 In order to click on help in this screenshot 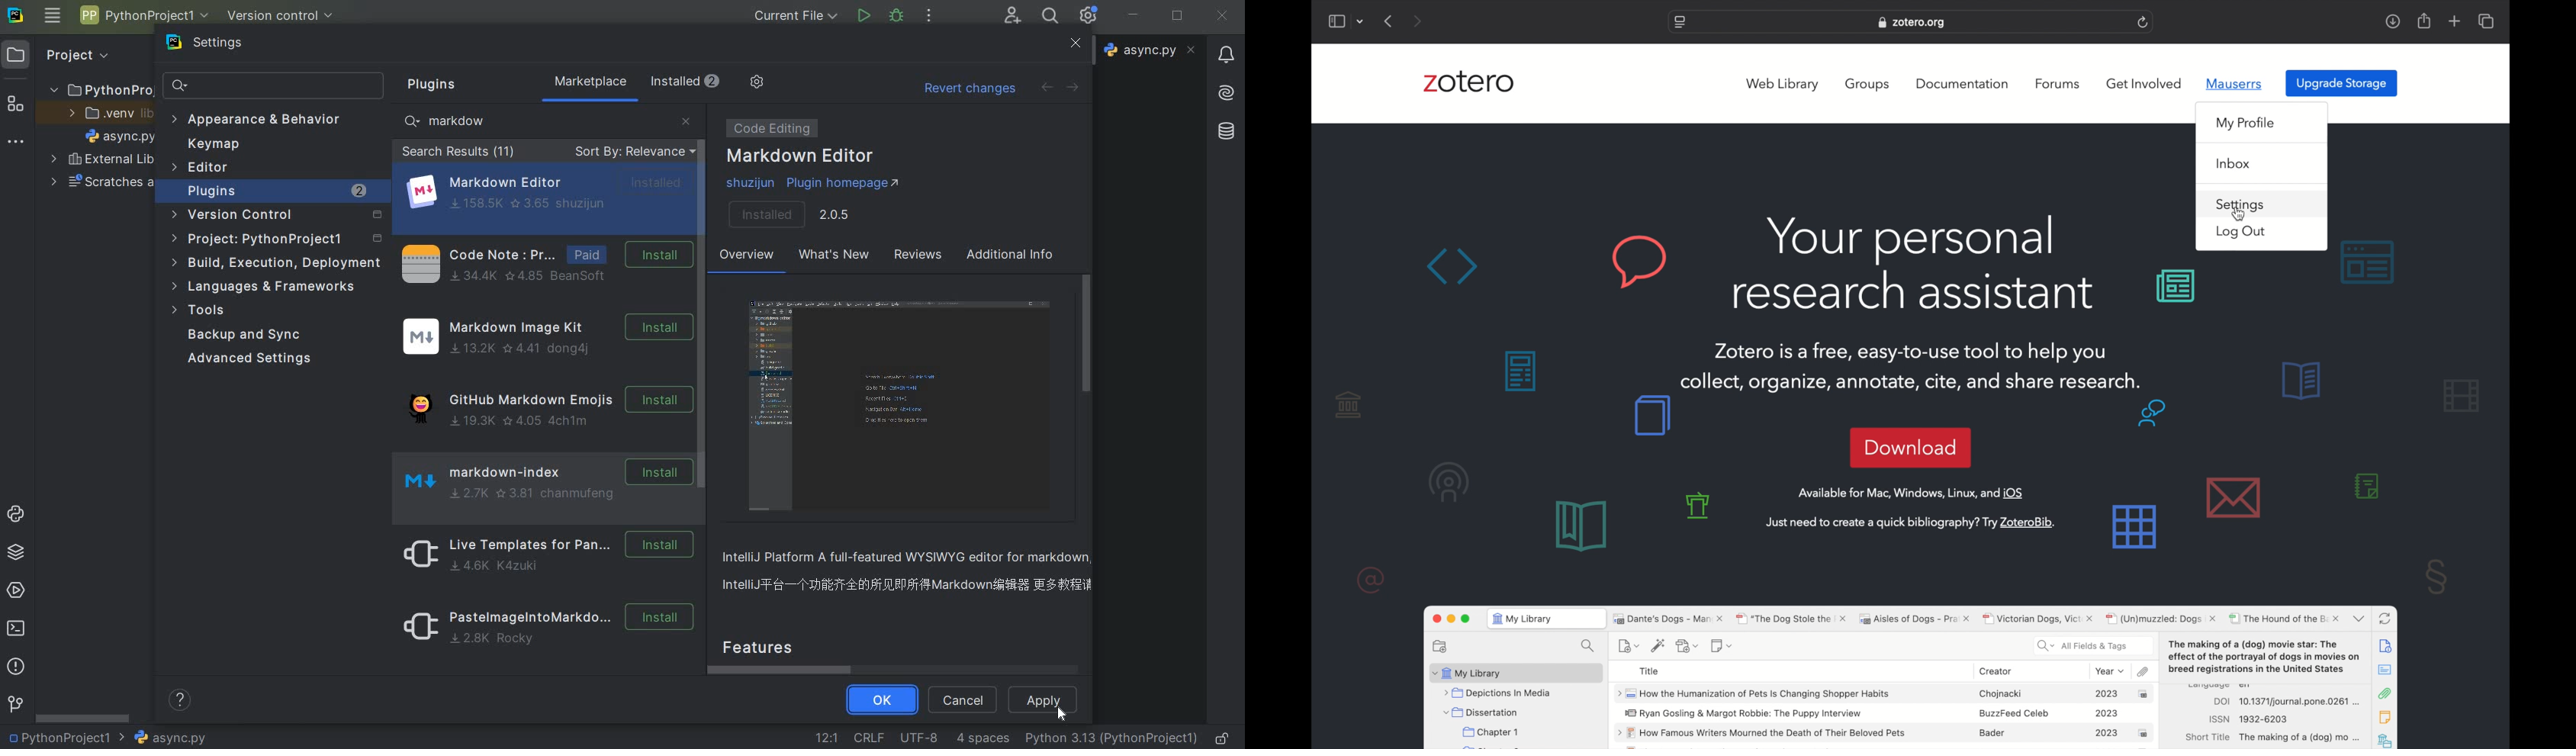, I will do `click(182, 702)`.